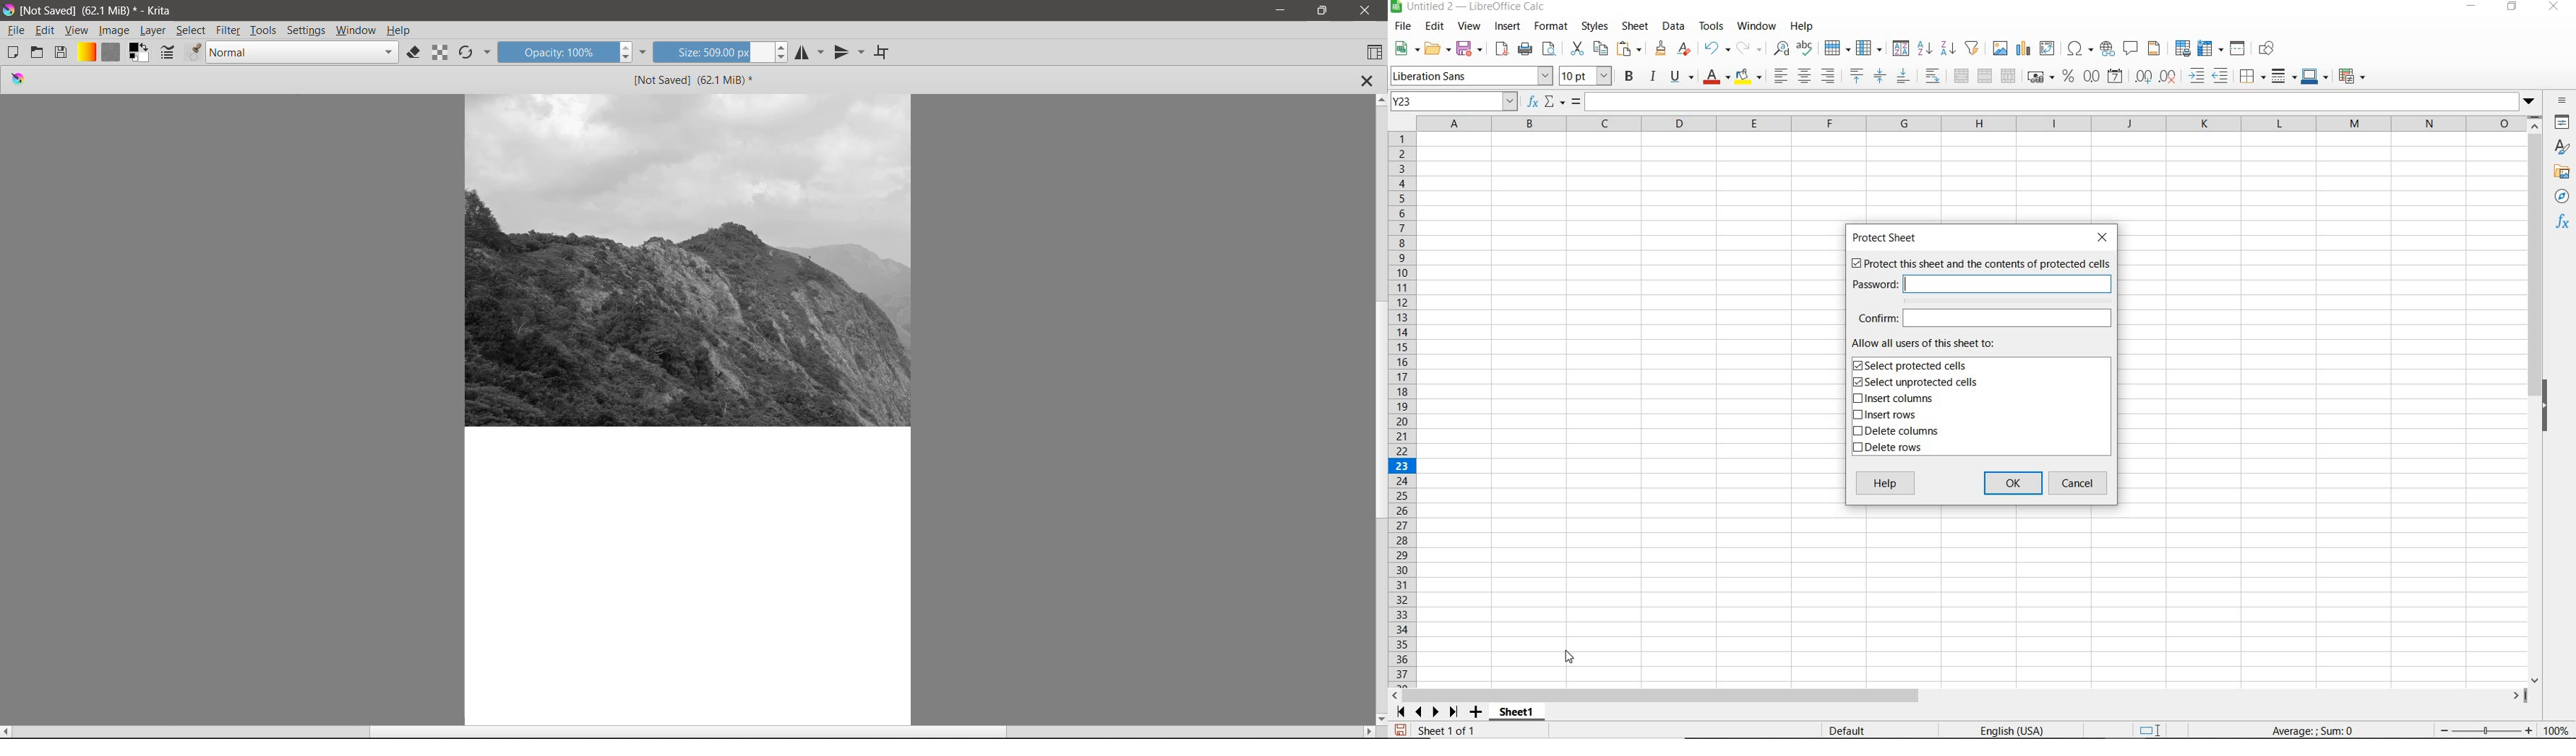 Image resolution: width=2576 pixels, height=756 pixels. Describe the element at coordinates (1478, 713) in the screenshot. I see `ADD SHEET` at that location.